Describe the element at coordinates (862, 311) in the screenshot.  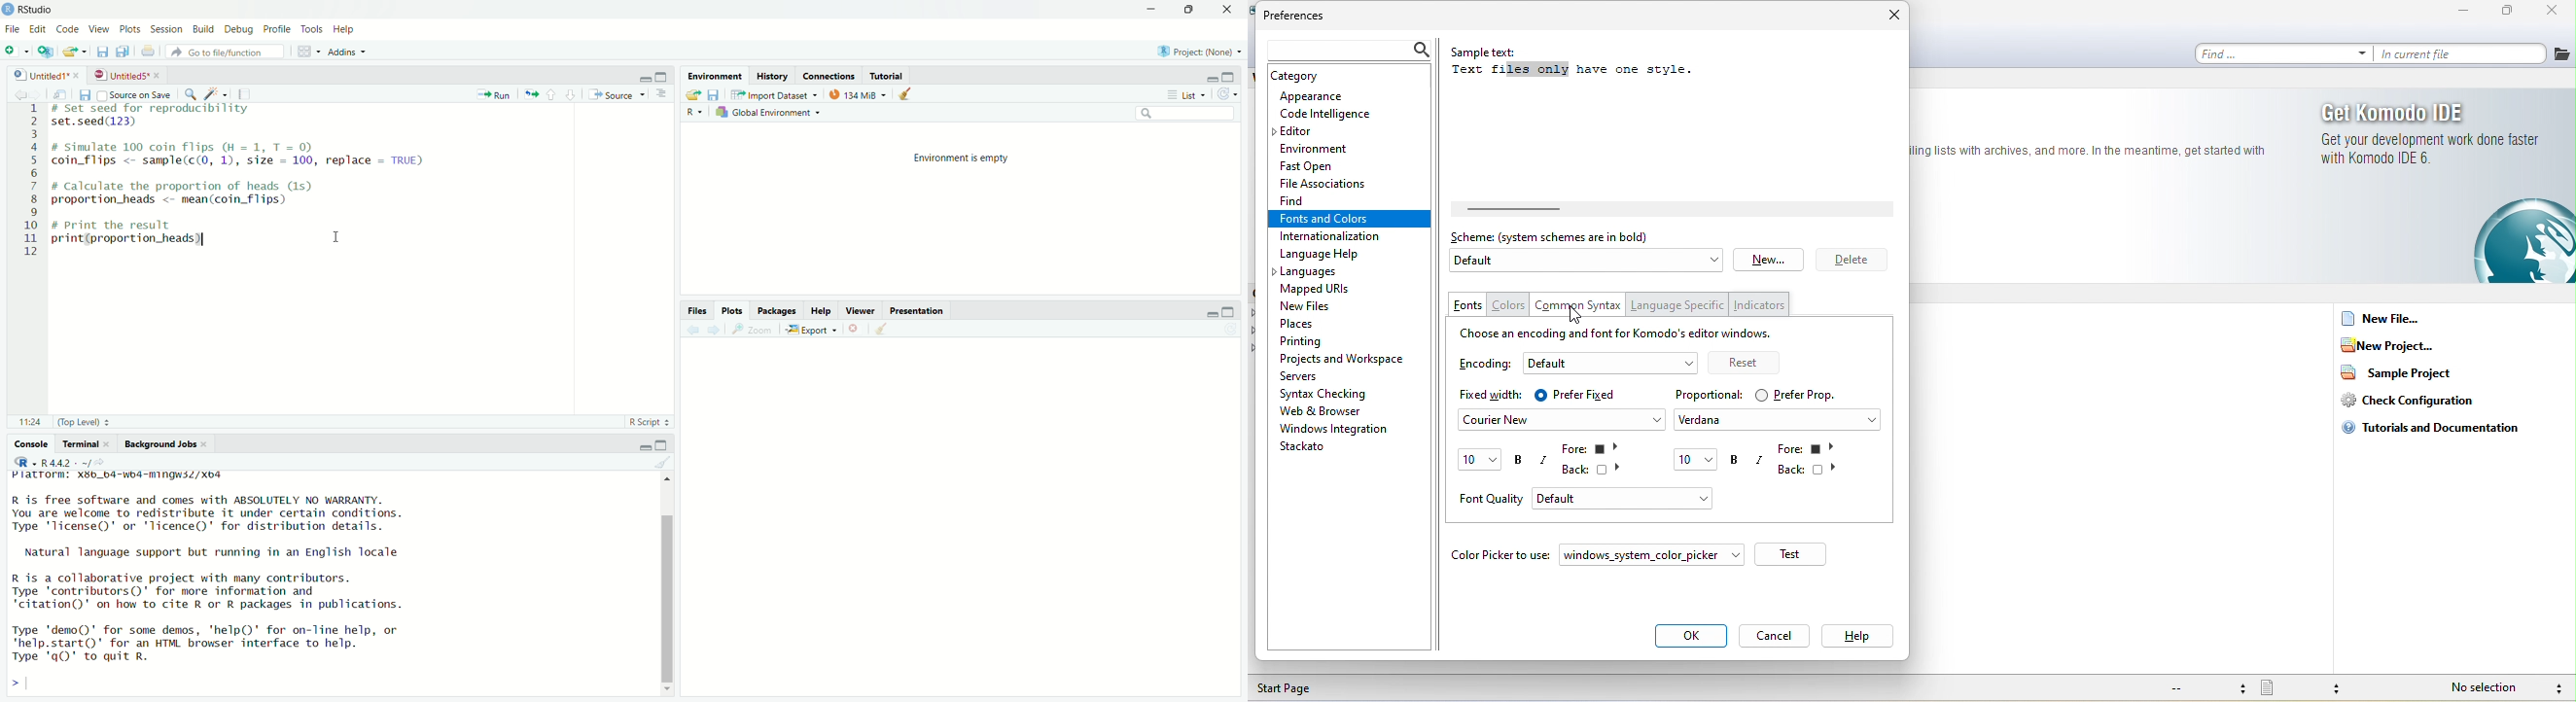
I see `Viewer` at that location.